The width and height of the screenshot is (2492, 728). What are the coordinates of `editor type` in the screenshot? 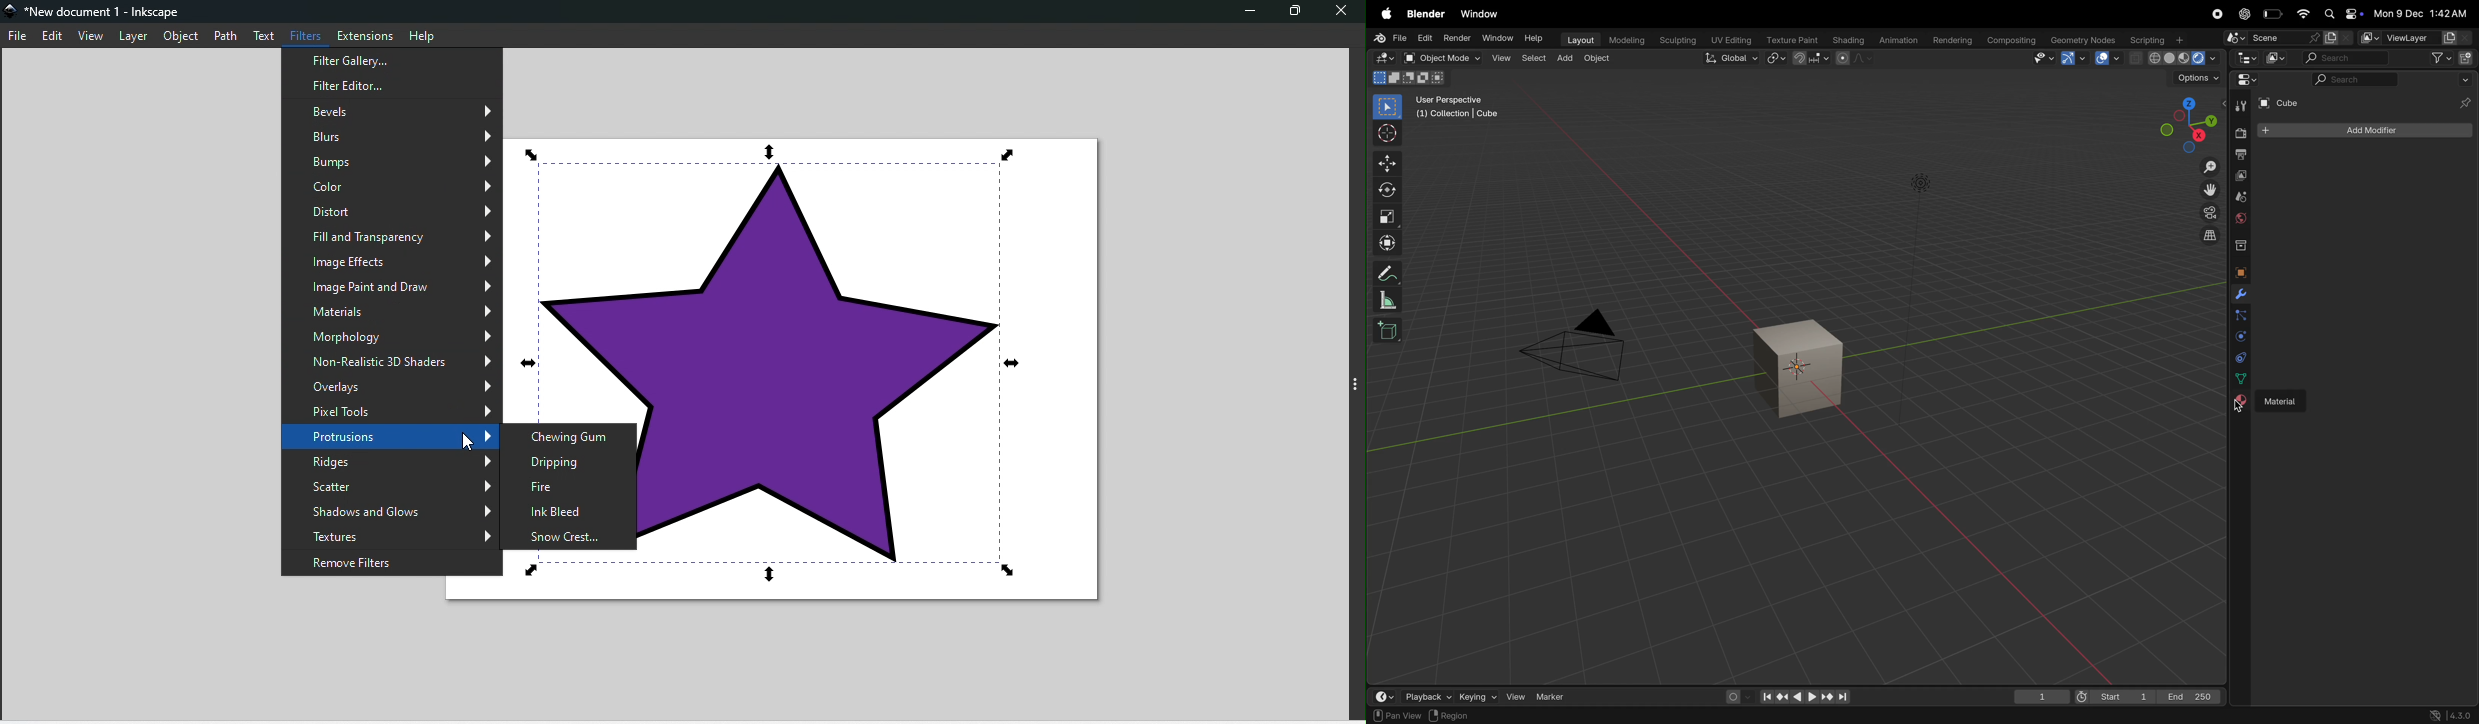 It's located at (1378, 694).